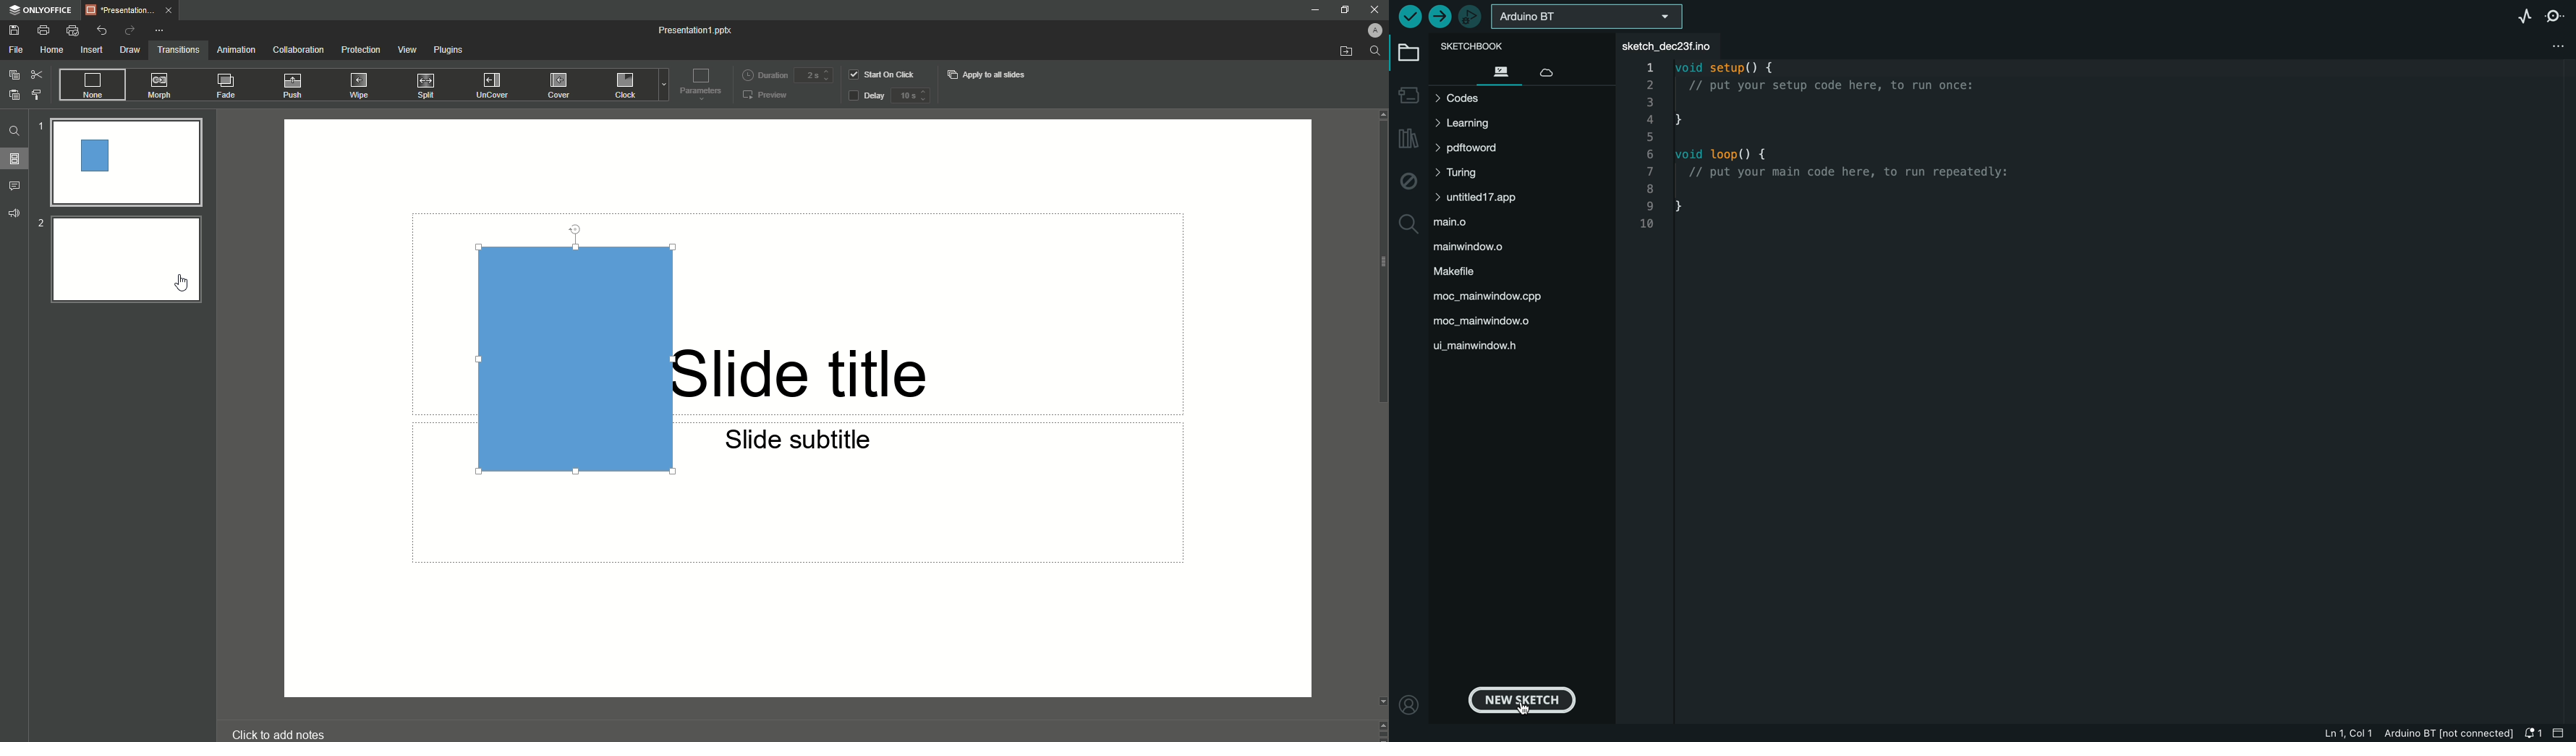 The image size is (2576, 756). I want to click on Duration, so click(758, 74).